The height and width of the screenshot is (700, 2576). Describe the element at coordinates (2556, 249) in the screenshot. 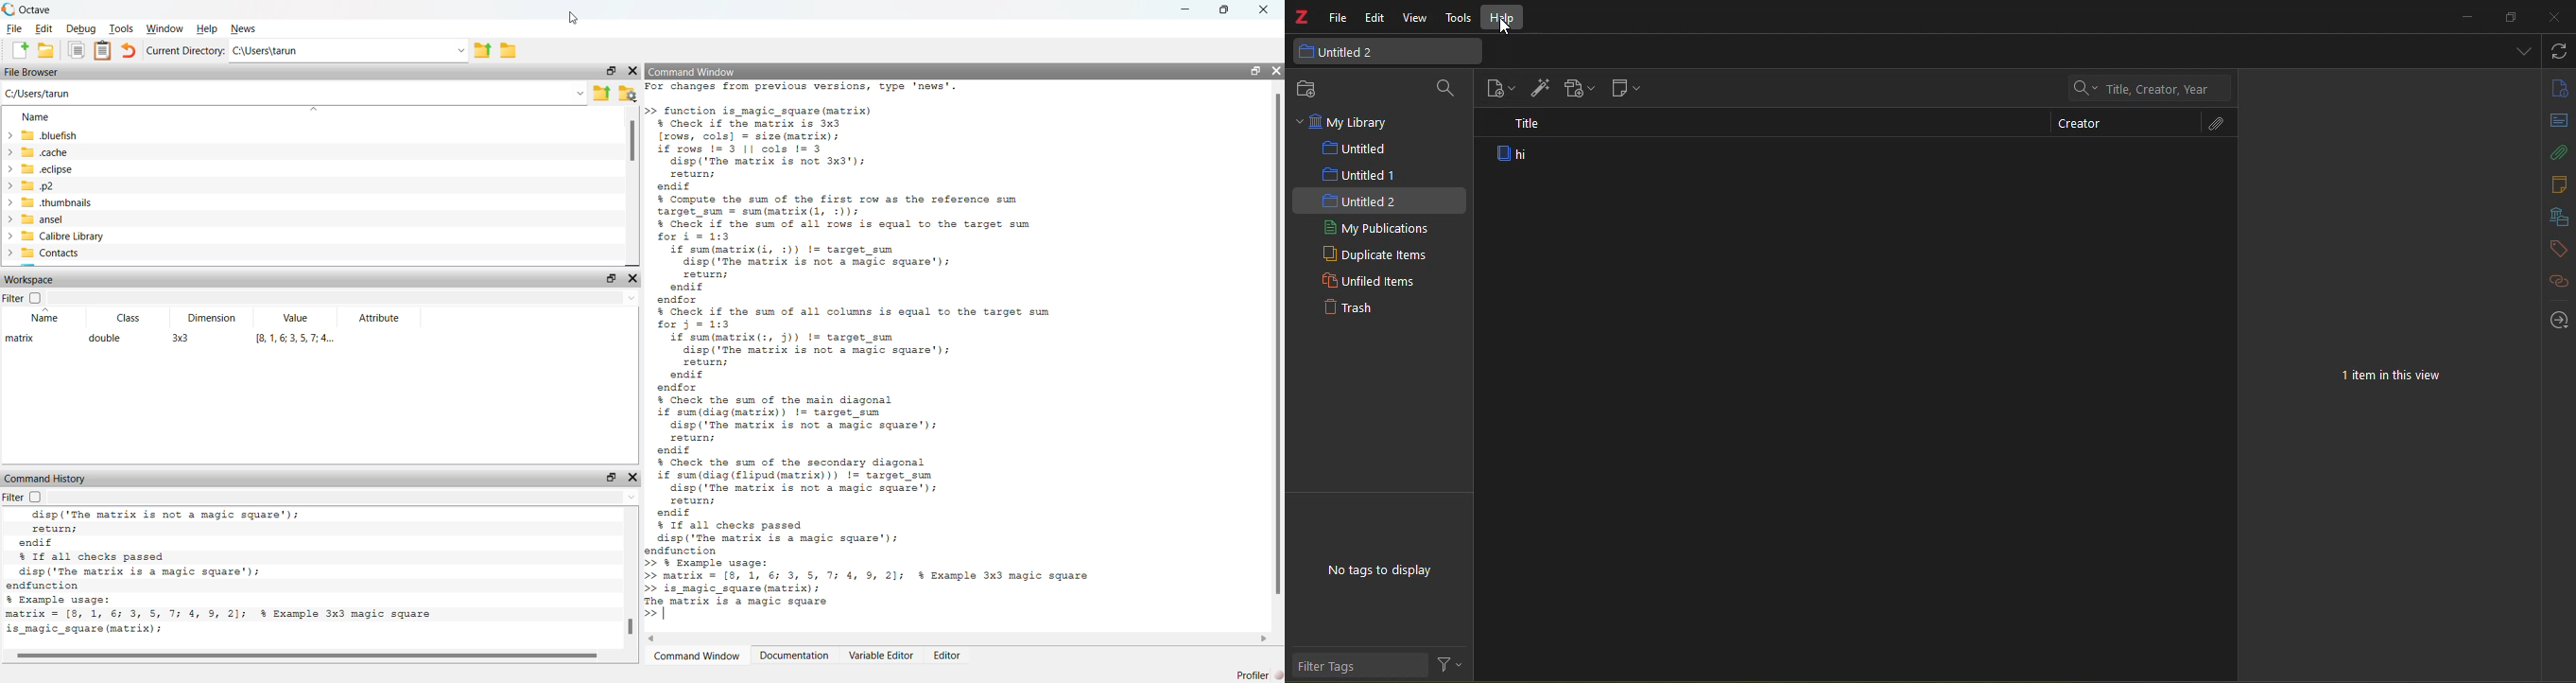

I see `tags` at that location.